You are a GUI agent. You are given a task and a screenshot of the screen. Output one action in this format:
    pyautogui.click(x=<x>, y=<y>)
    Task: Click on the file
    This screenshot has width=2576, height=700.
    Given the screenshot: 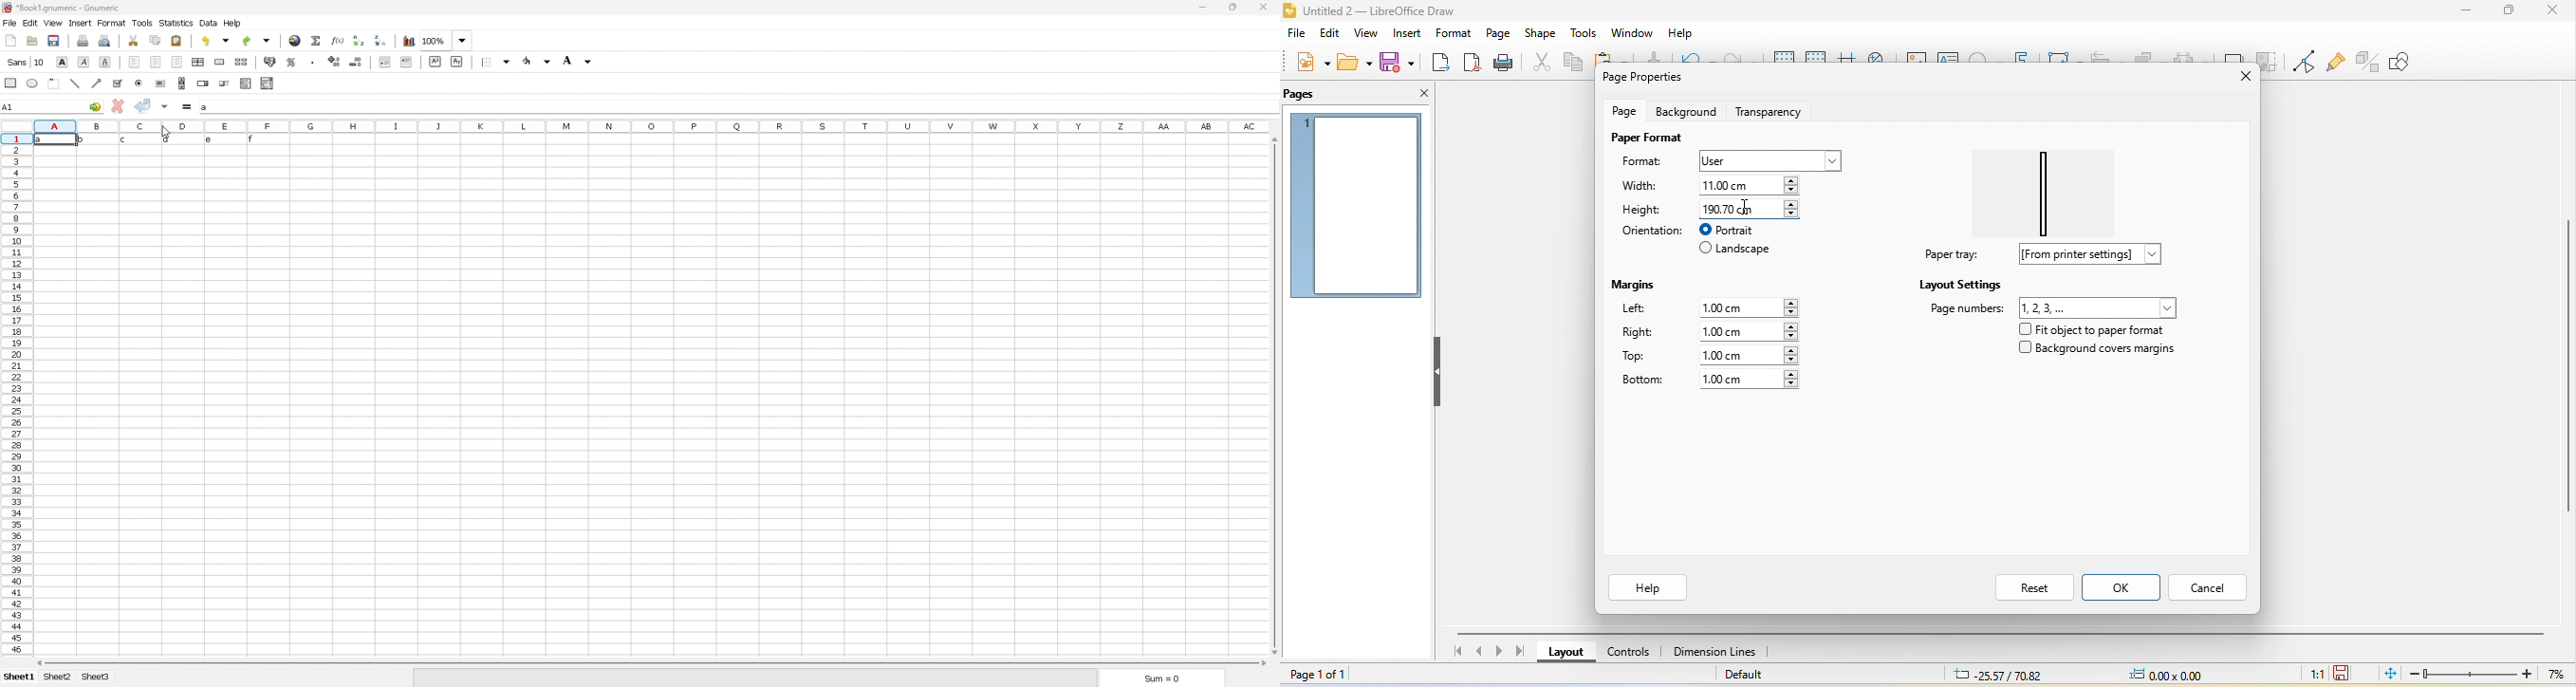 What is the action you would take?
    pyautogui.click(x=9, y=23)
    